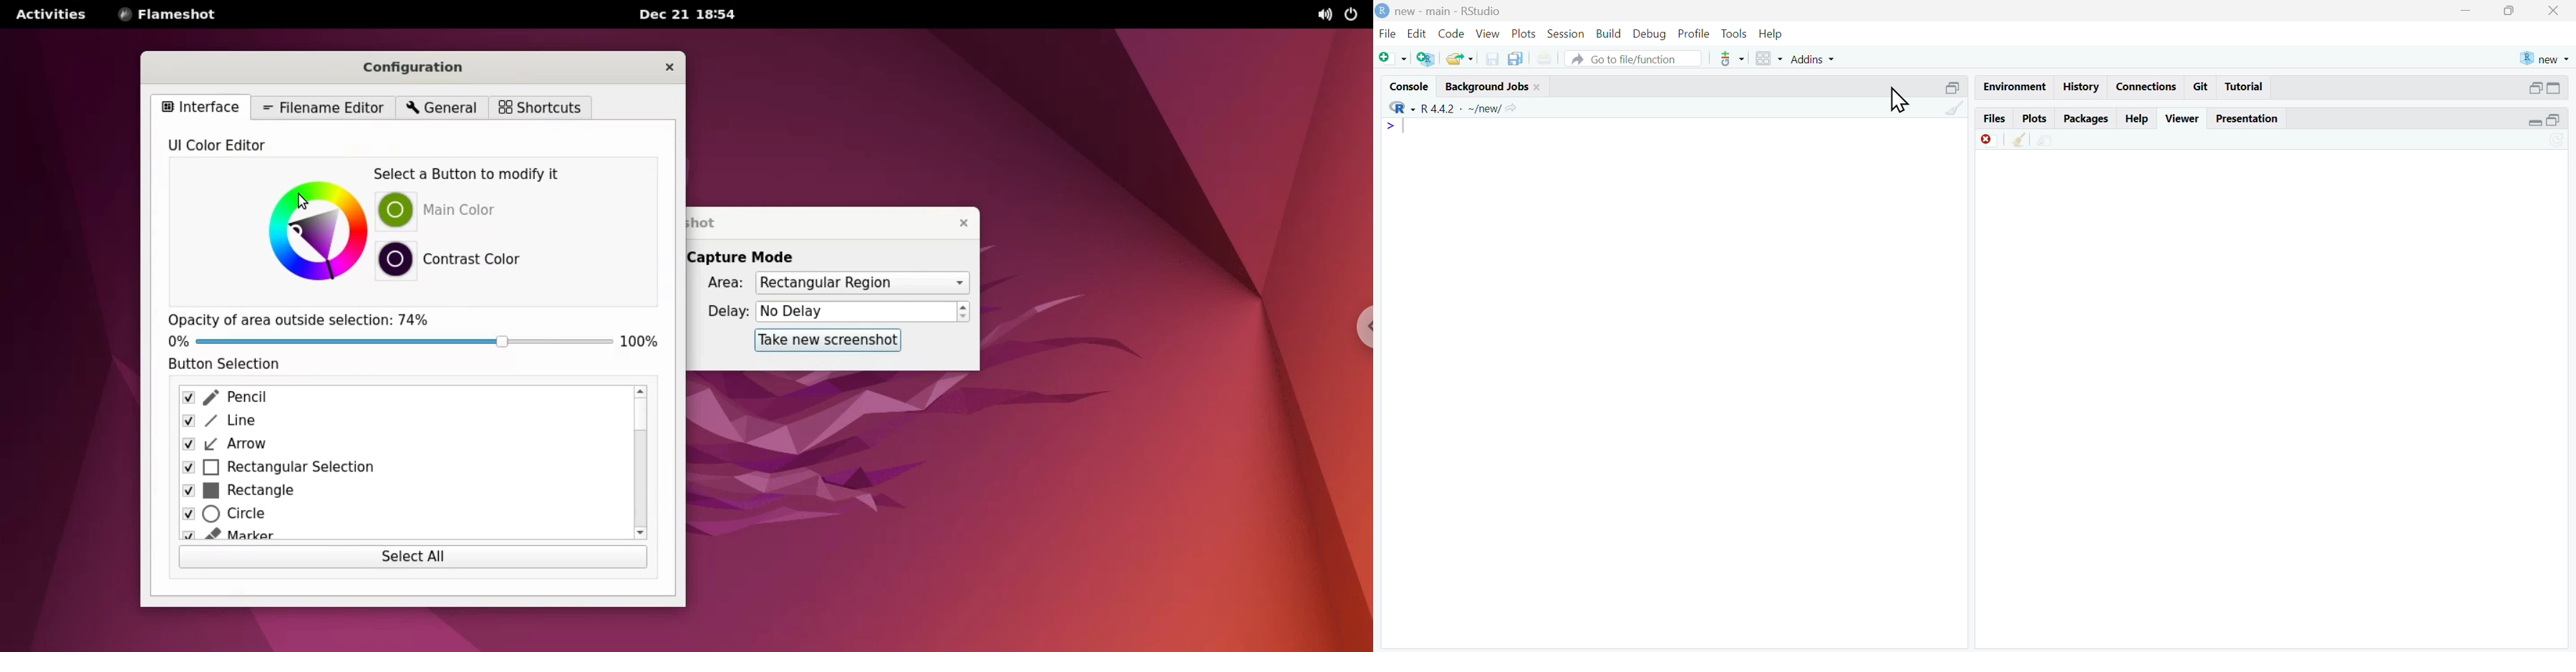 Image resolution: width=2576 pixels, height=672 pixels. What do you see at coordinates (1410, 87) in the screenshot?
I see `console` at bounding box center [1410, 87].